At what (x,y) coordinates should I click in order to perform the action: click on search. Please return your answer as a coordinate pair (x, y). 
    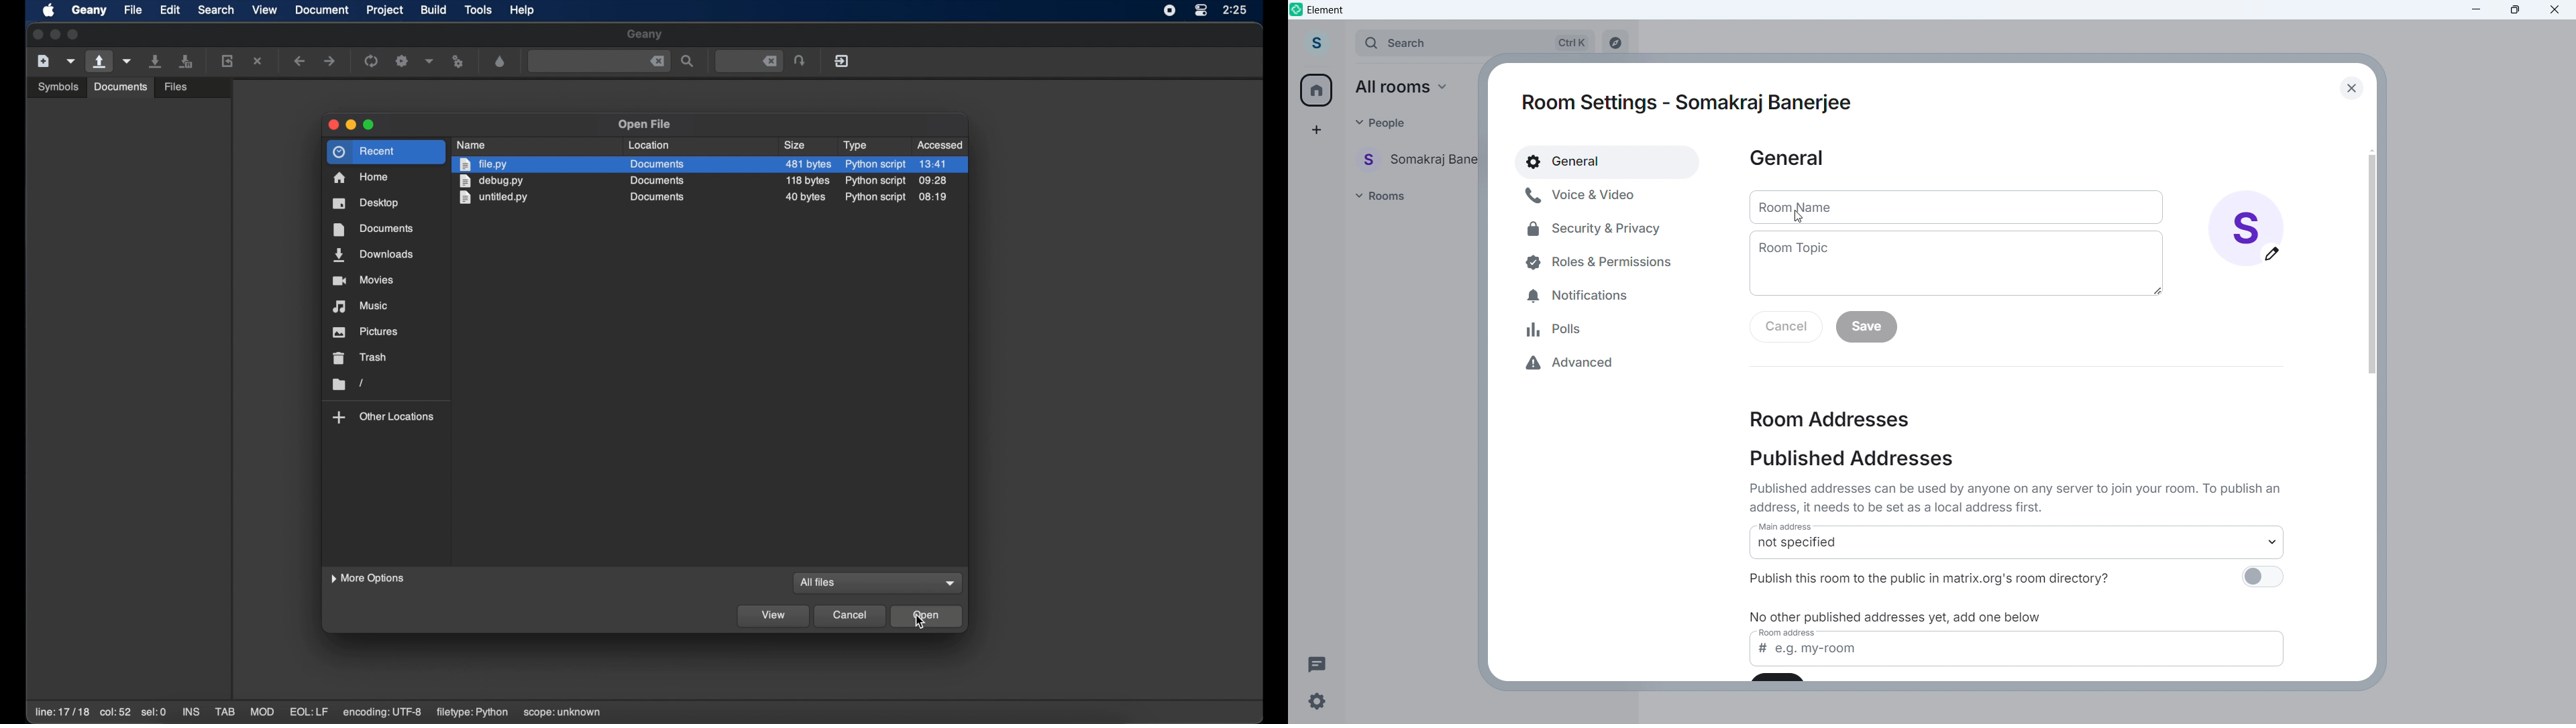
    Looking at the image, I should click on (1475, 42).